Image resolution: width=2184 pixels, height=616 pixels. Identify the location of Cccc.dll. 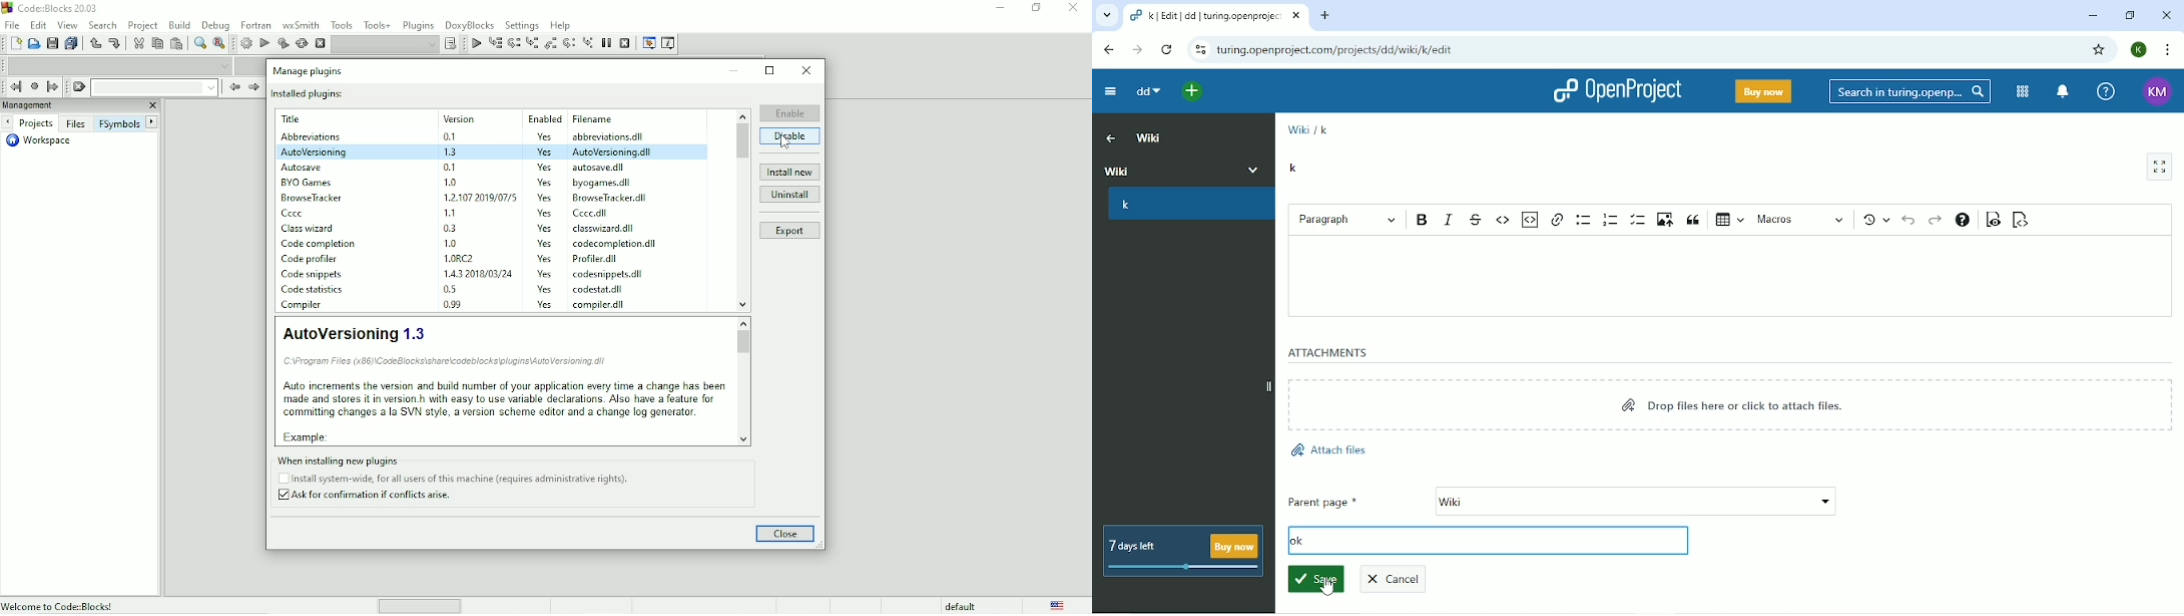
(593, 214).